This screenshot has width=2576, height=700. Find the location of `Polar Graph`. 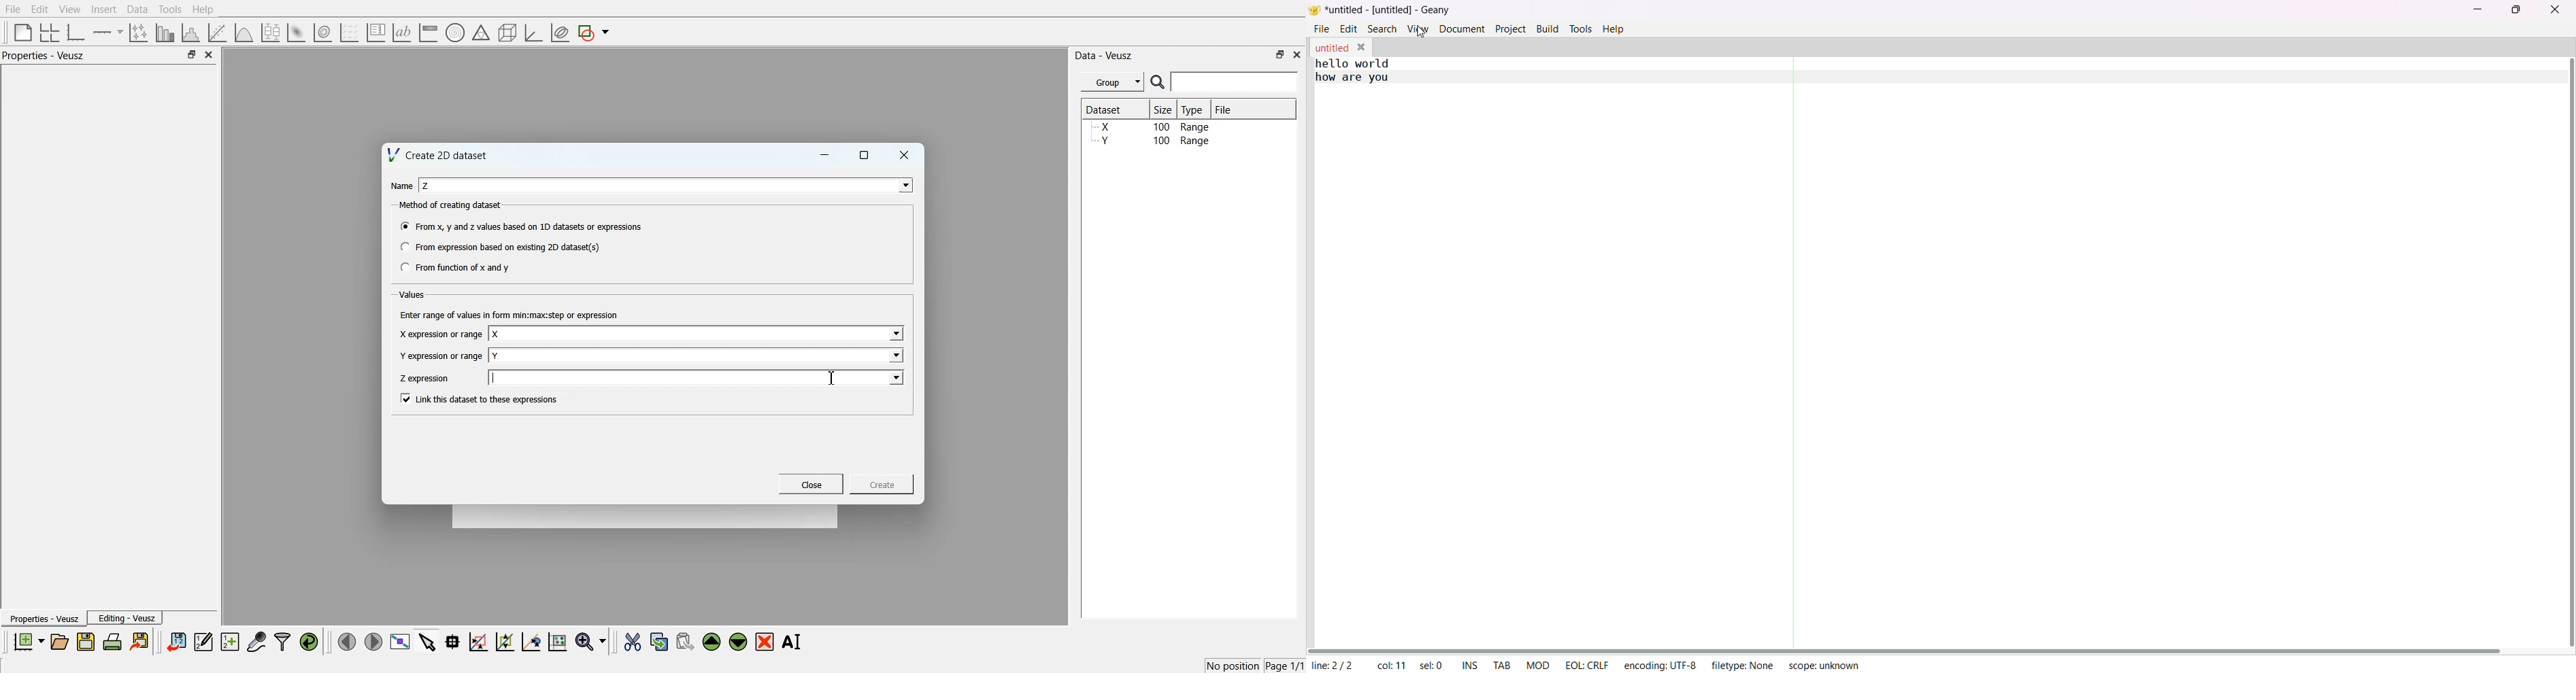

Polar Graph is located at coordinates (455, 33).